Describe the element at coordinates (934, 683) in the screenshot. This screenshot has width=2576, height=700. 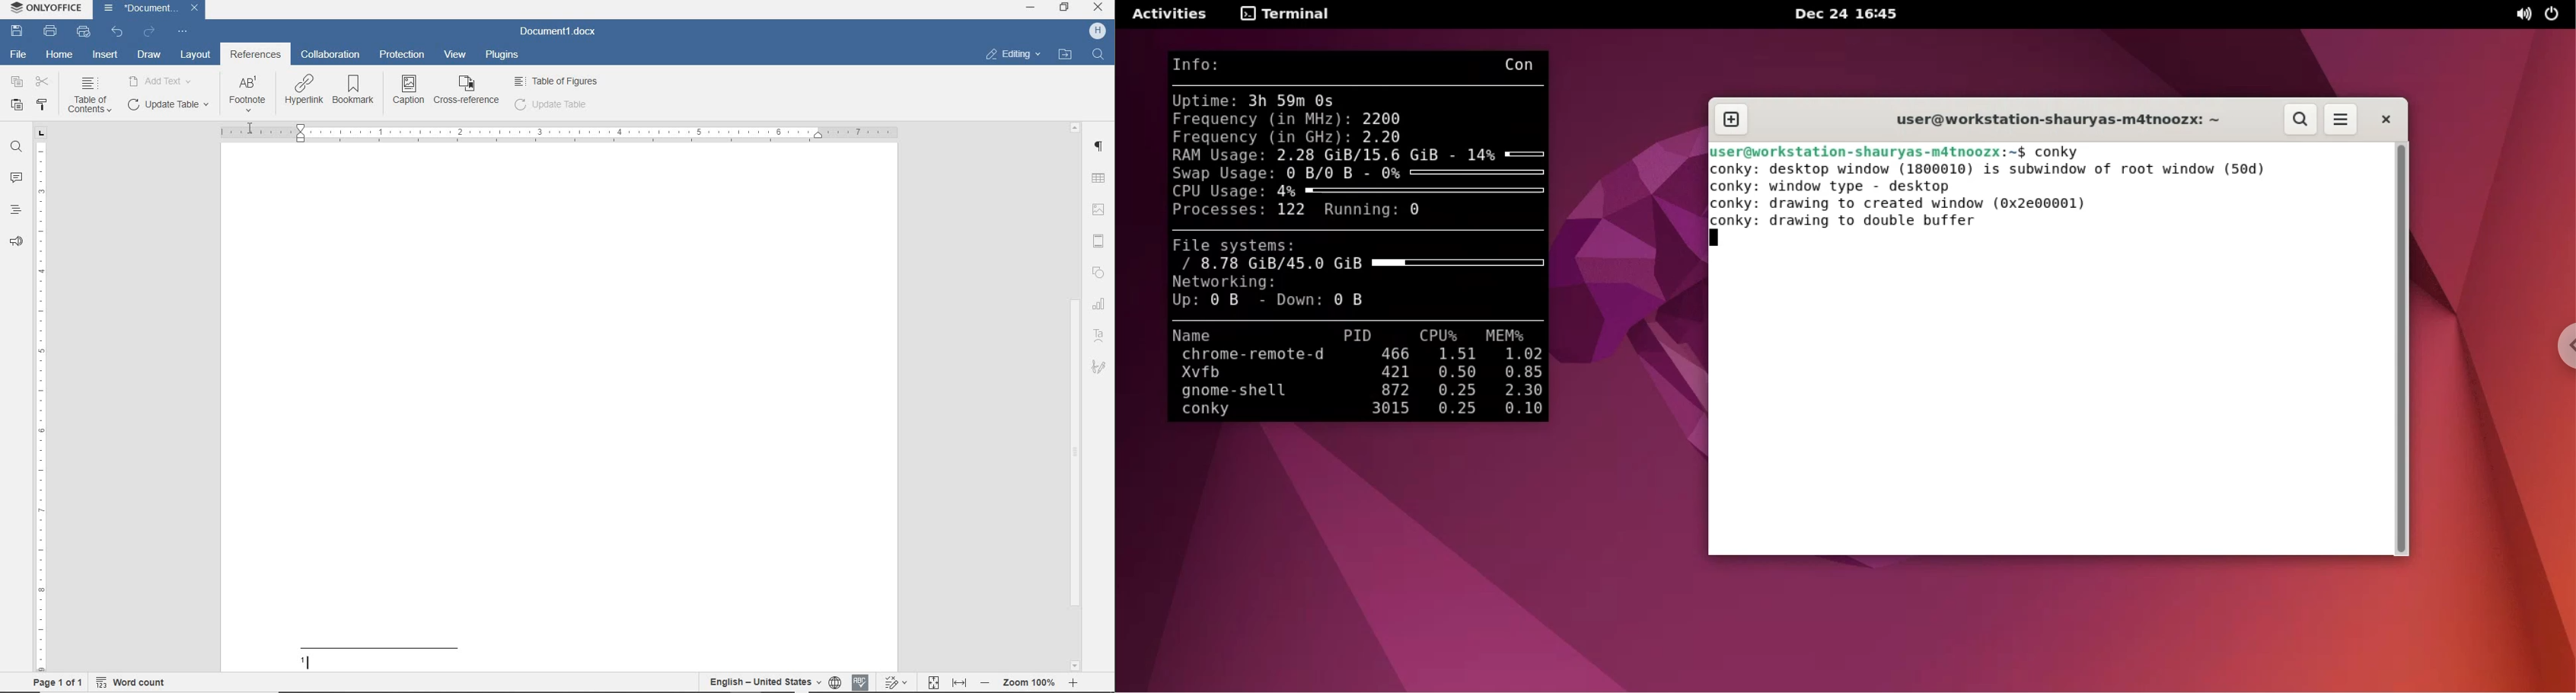
I see `fit to page` at that location.